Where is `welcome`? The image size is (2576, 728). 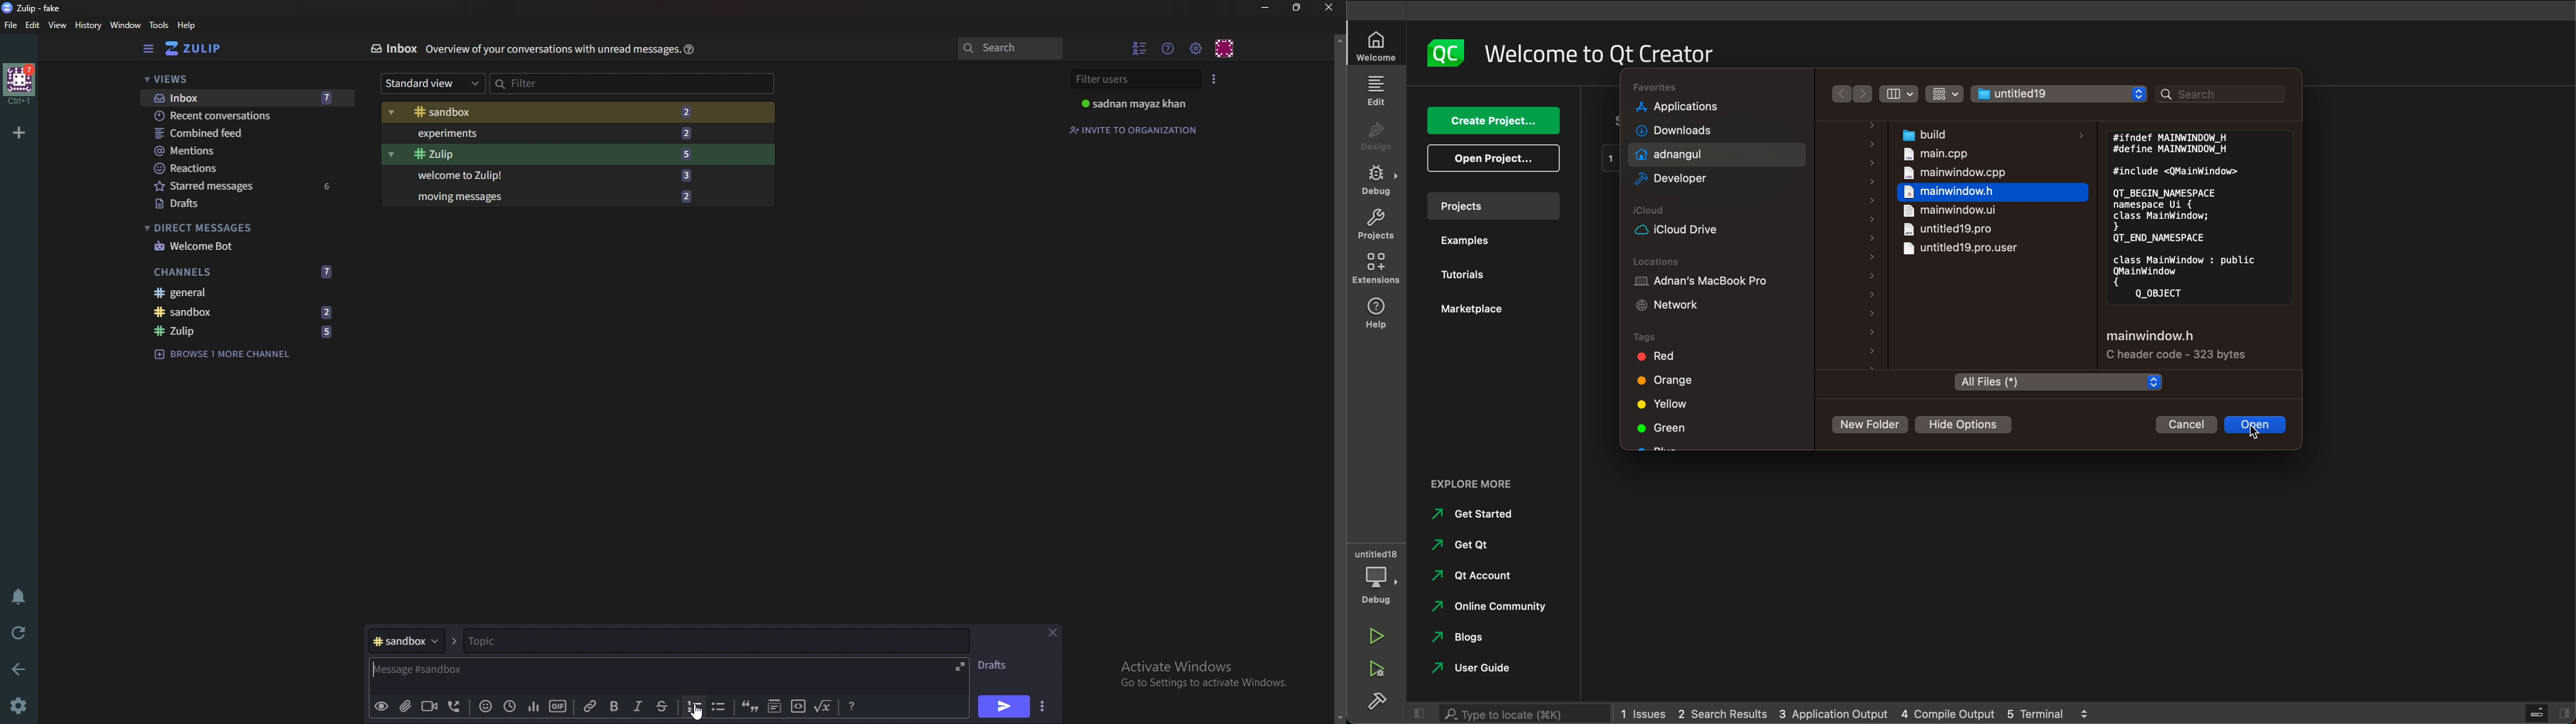
welcome is located at coordinates (1375, 47).